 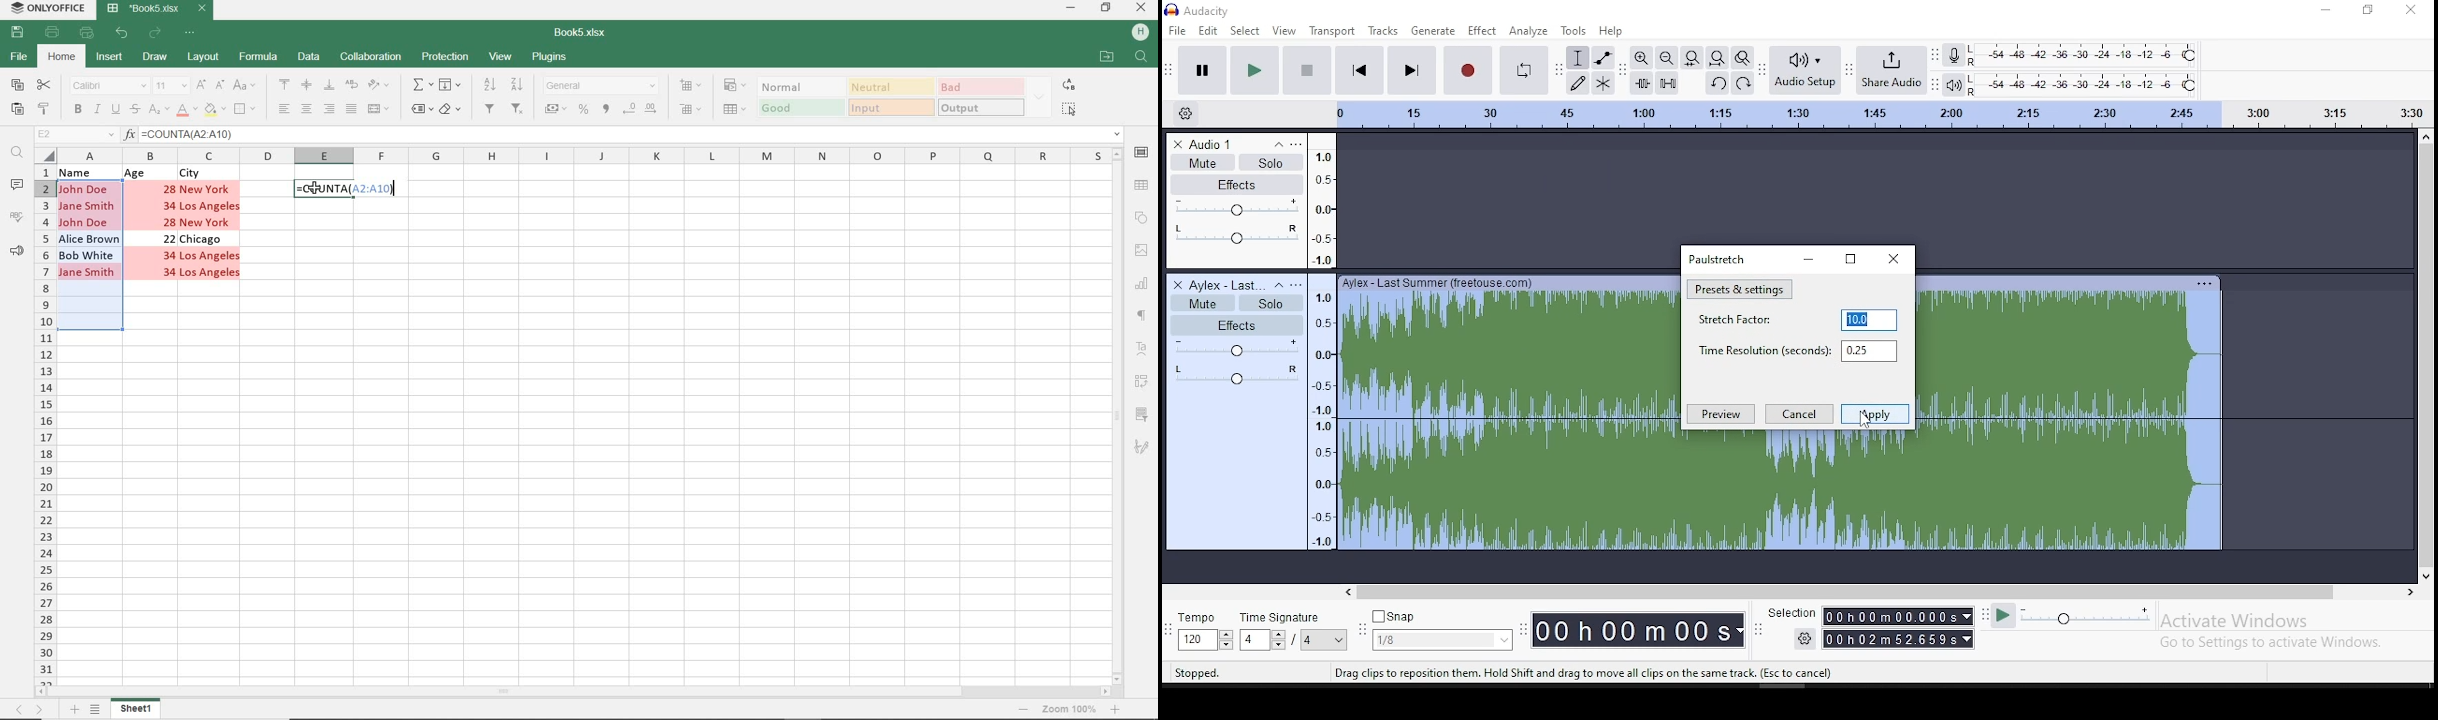 What do you see at coordinates (581, 30) in the screenshot?
I see `DOCUMENT NAME` at bounding box center [581, 30].